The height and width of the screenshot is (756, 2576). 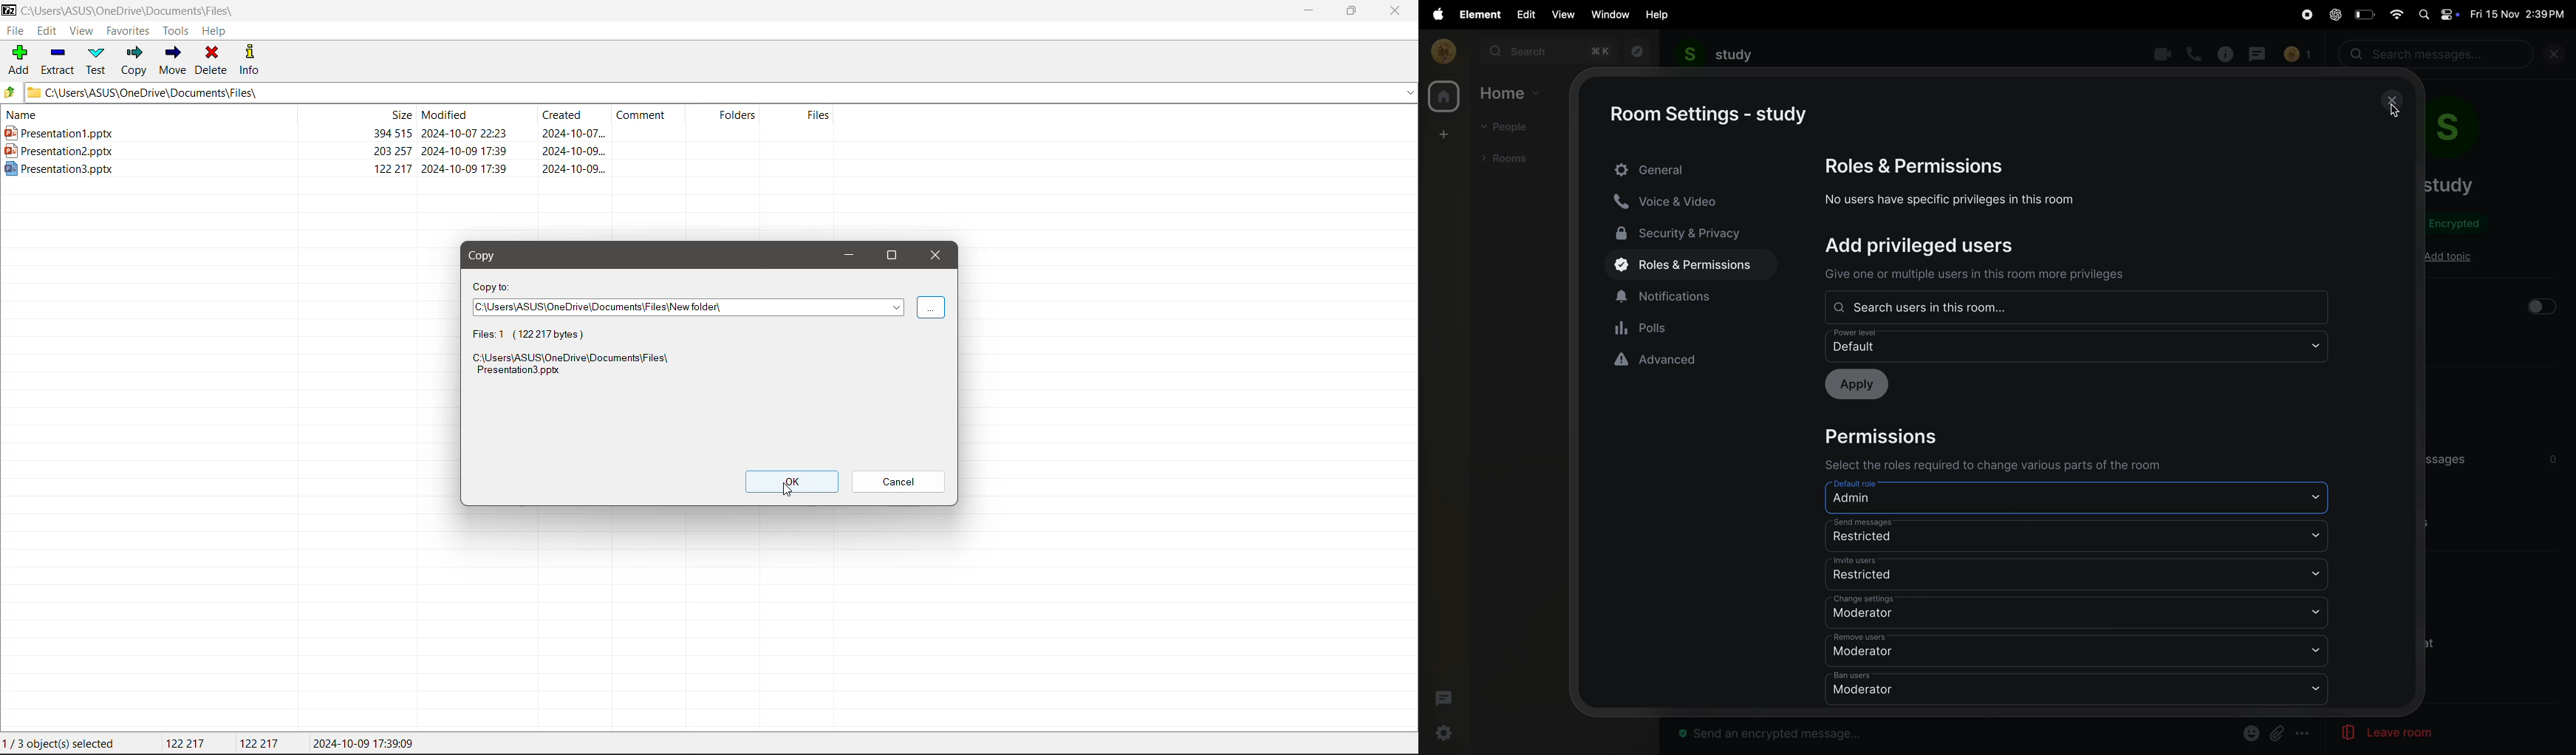 I want to click on Modified date of the selected file, so click(x=368, y=744).